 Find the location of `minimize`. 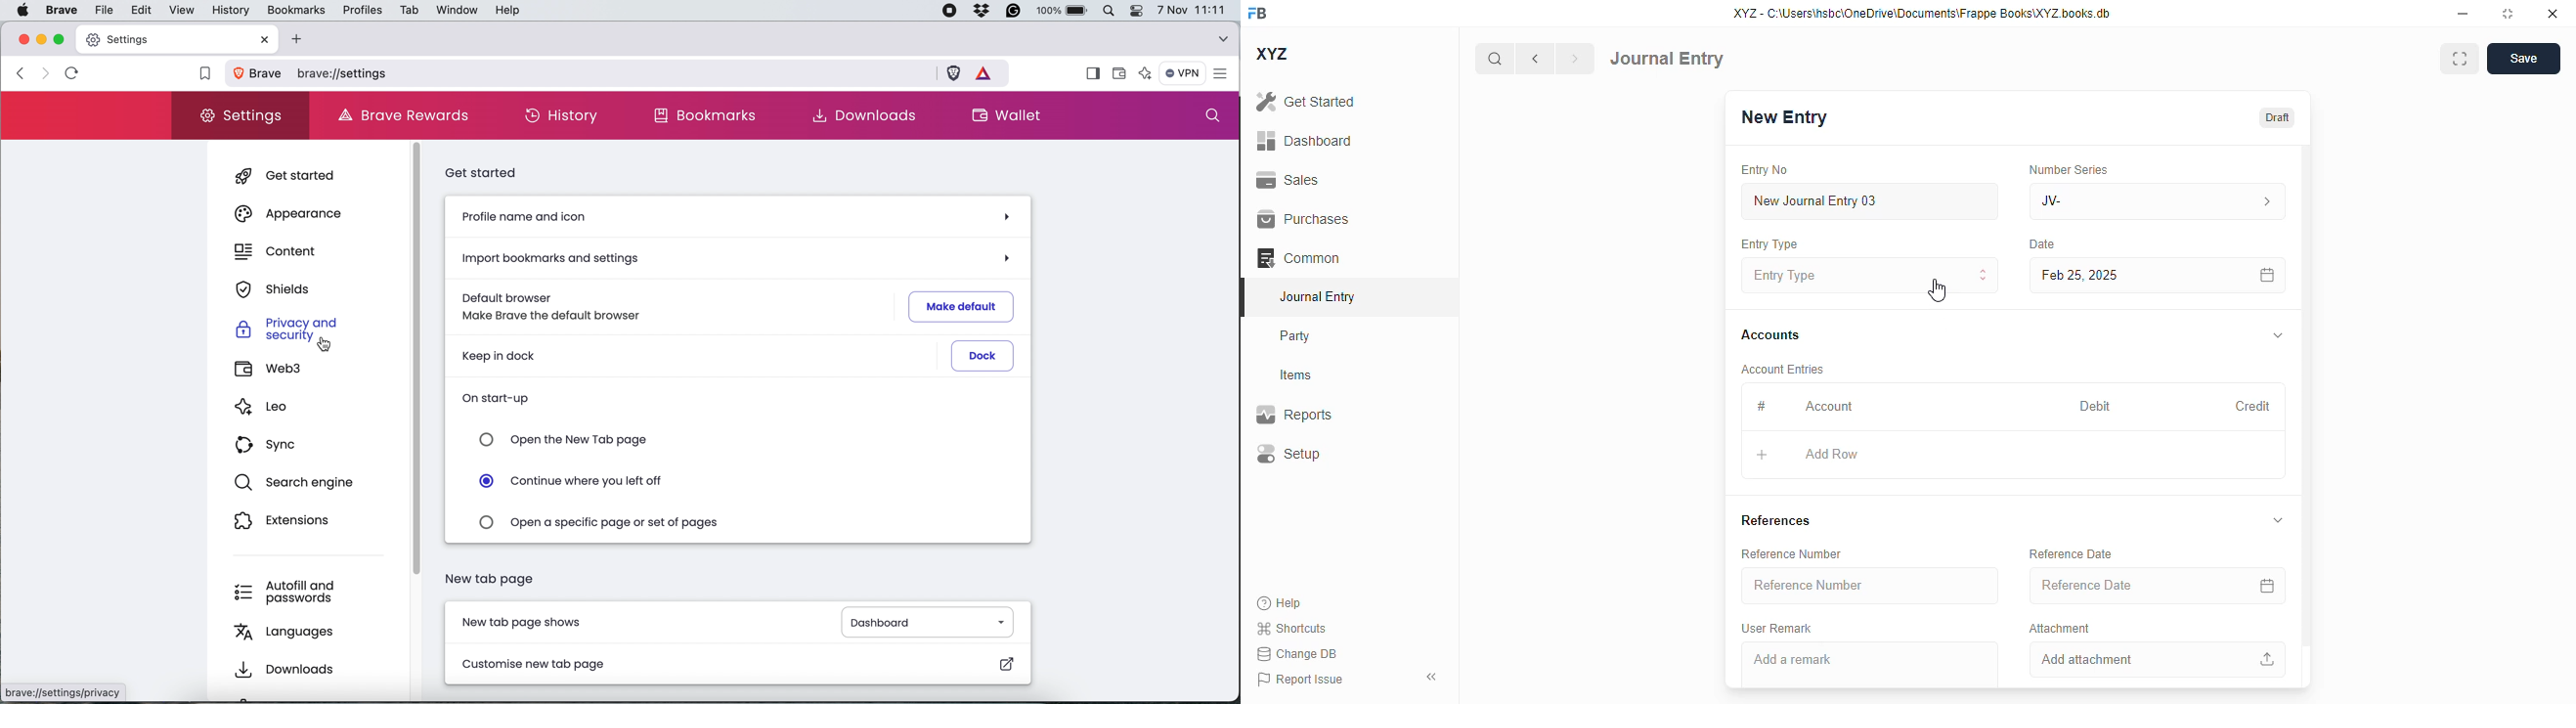

minimize is located at coordinates (2464, 13).